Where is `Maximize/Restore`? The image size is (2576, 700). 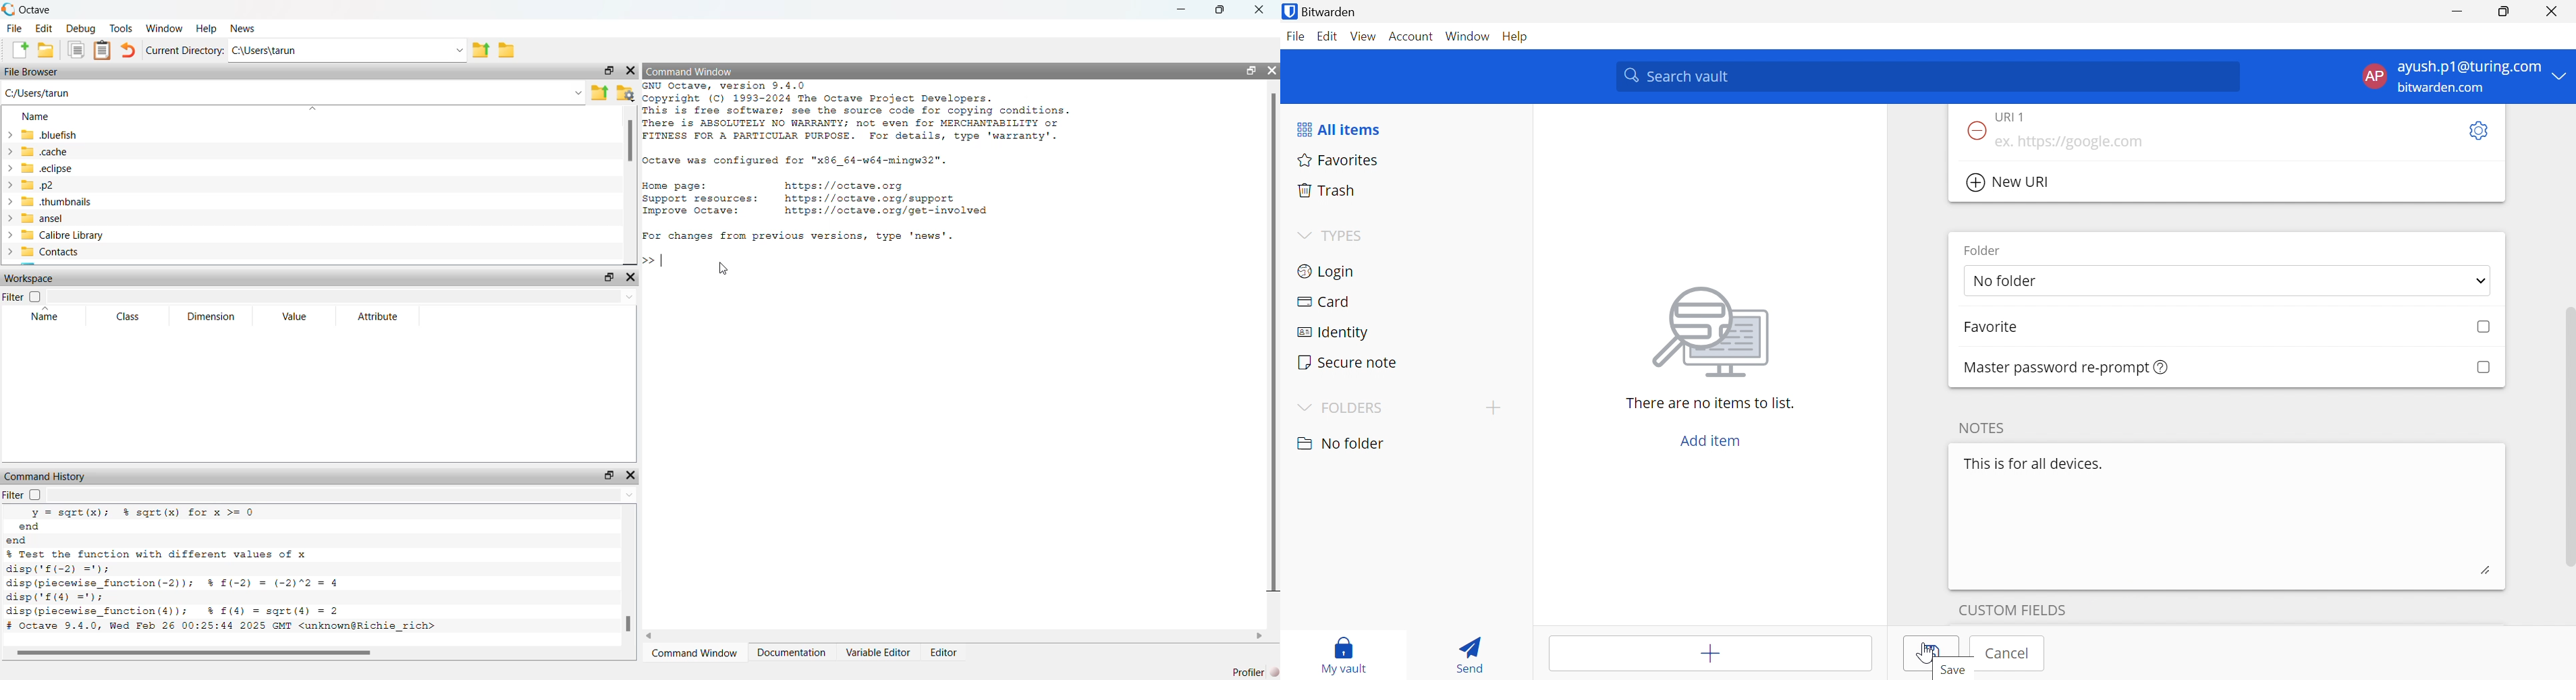 Maximize/Restore is located at coordinates (1246, 70).